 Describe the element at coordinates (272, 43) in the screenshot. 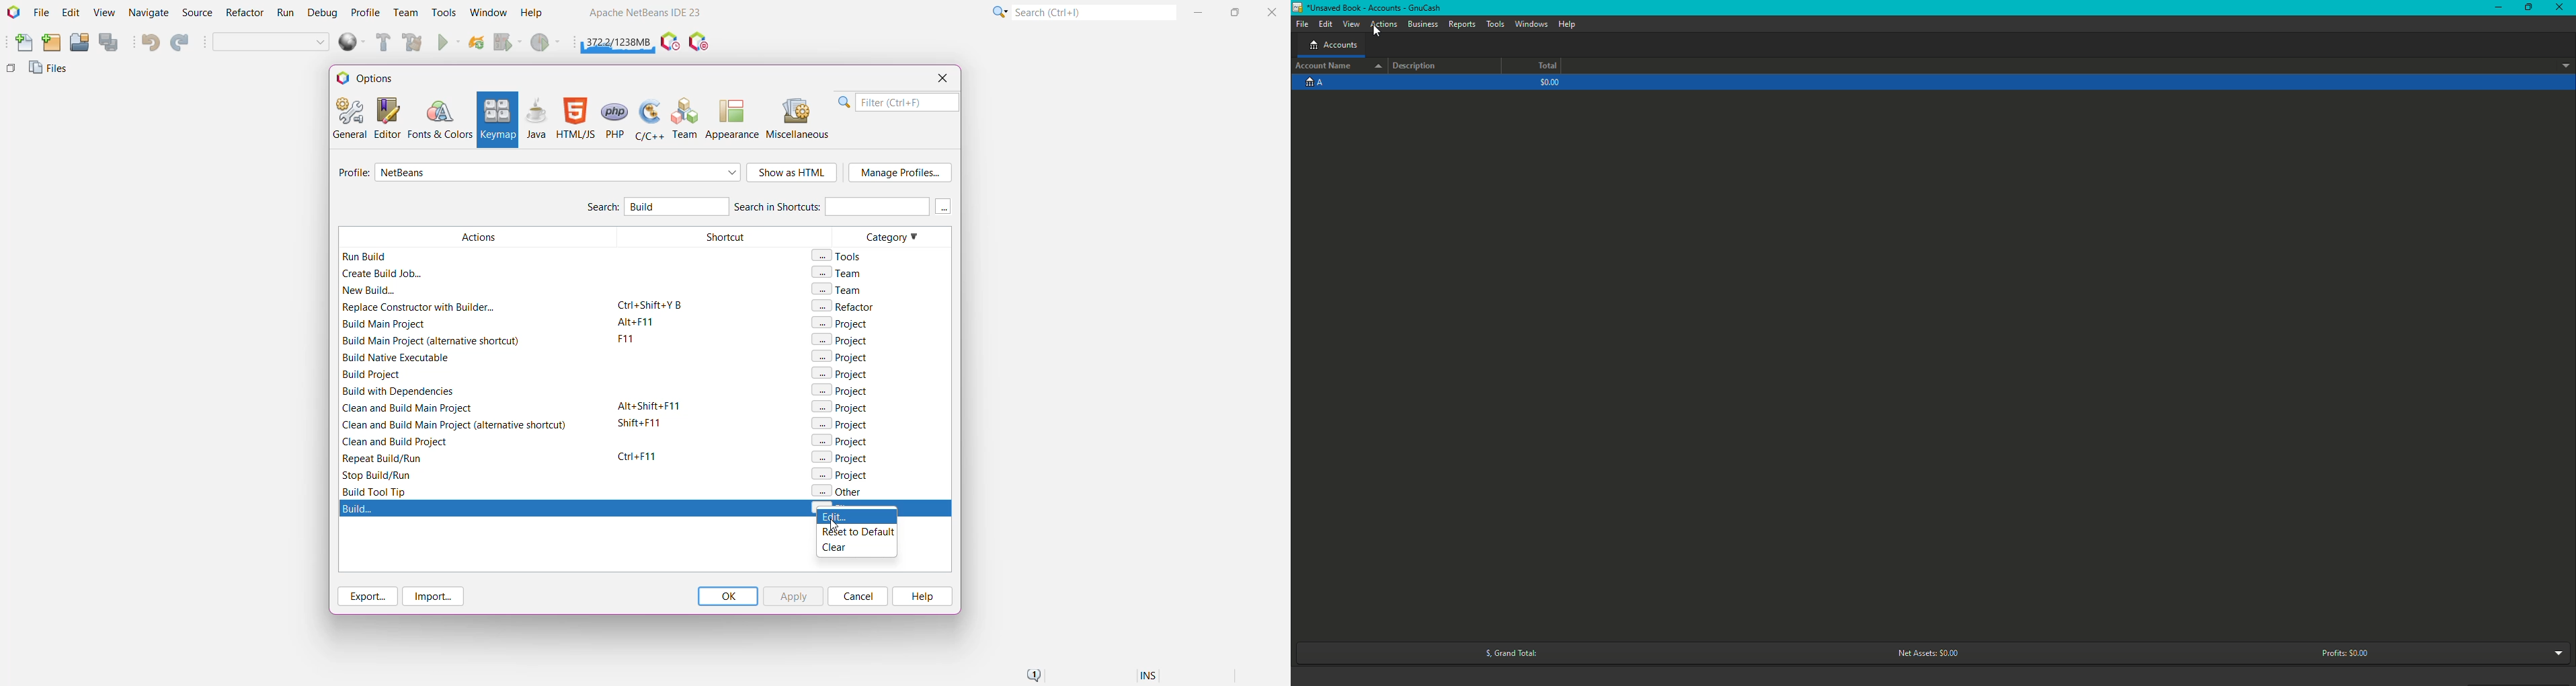

I see `Set Project Configuration` at that location.